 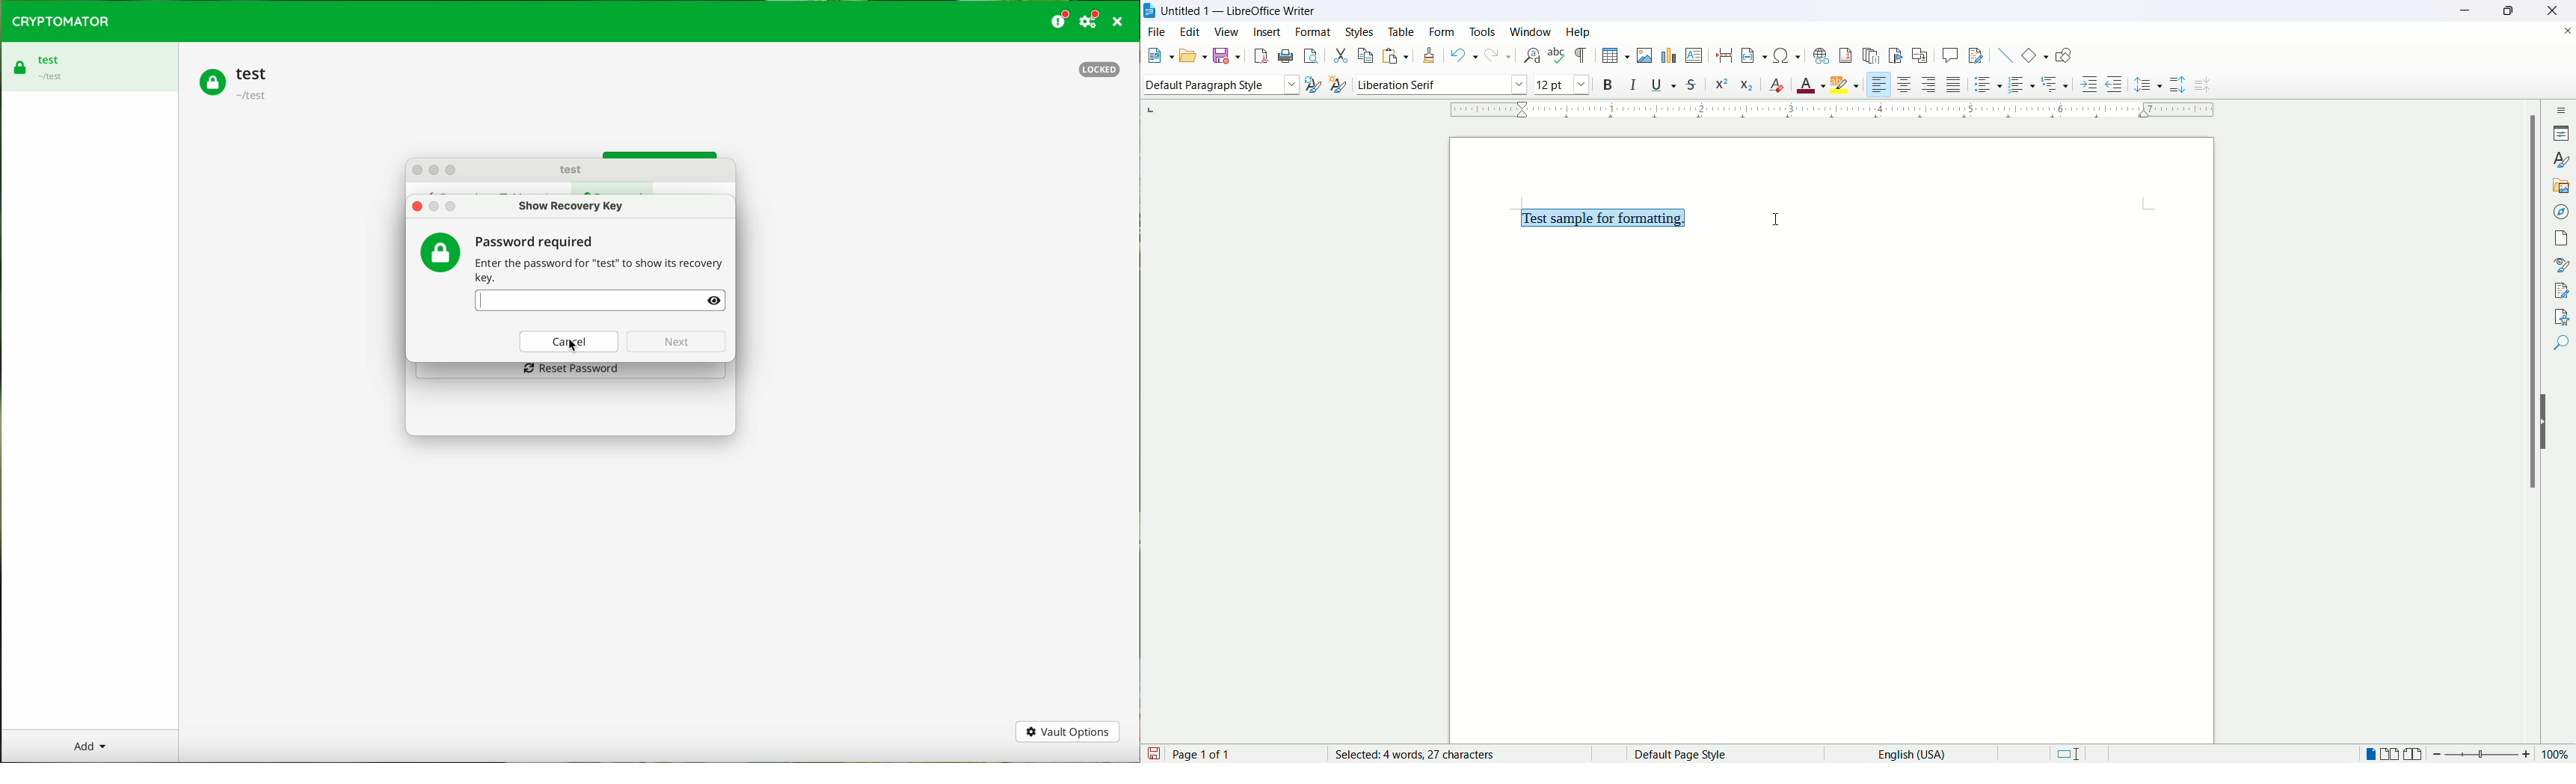 What do you see at coordinates (2149, 84) in the screenshot?
I see `set line spacing` at bounding box center [2149, 84].